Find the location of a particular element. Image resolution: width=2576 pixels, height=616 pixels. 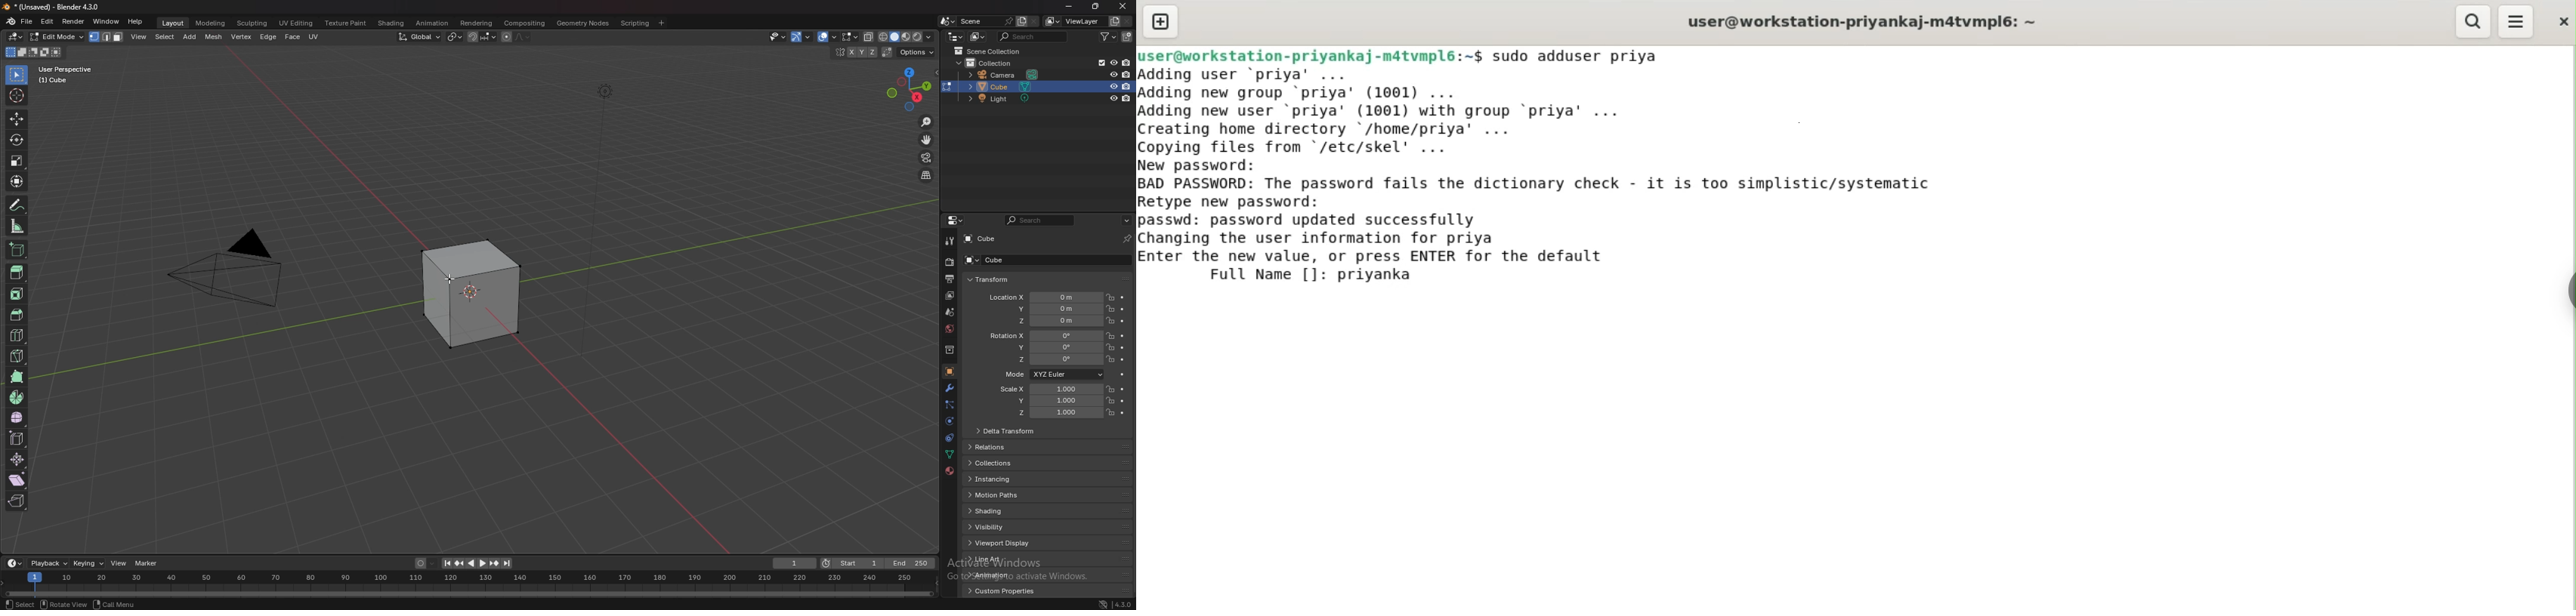

viewport display is located at coordinates (1013, 543).